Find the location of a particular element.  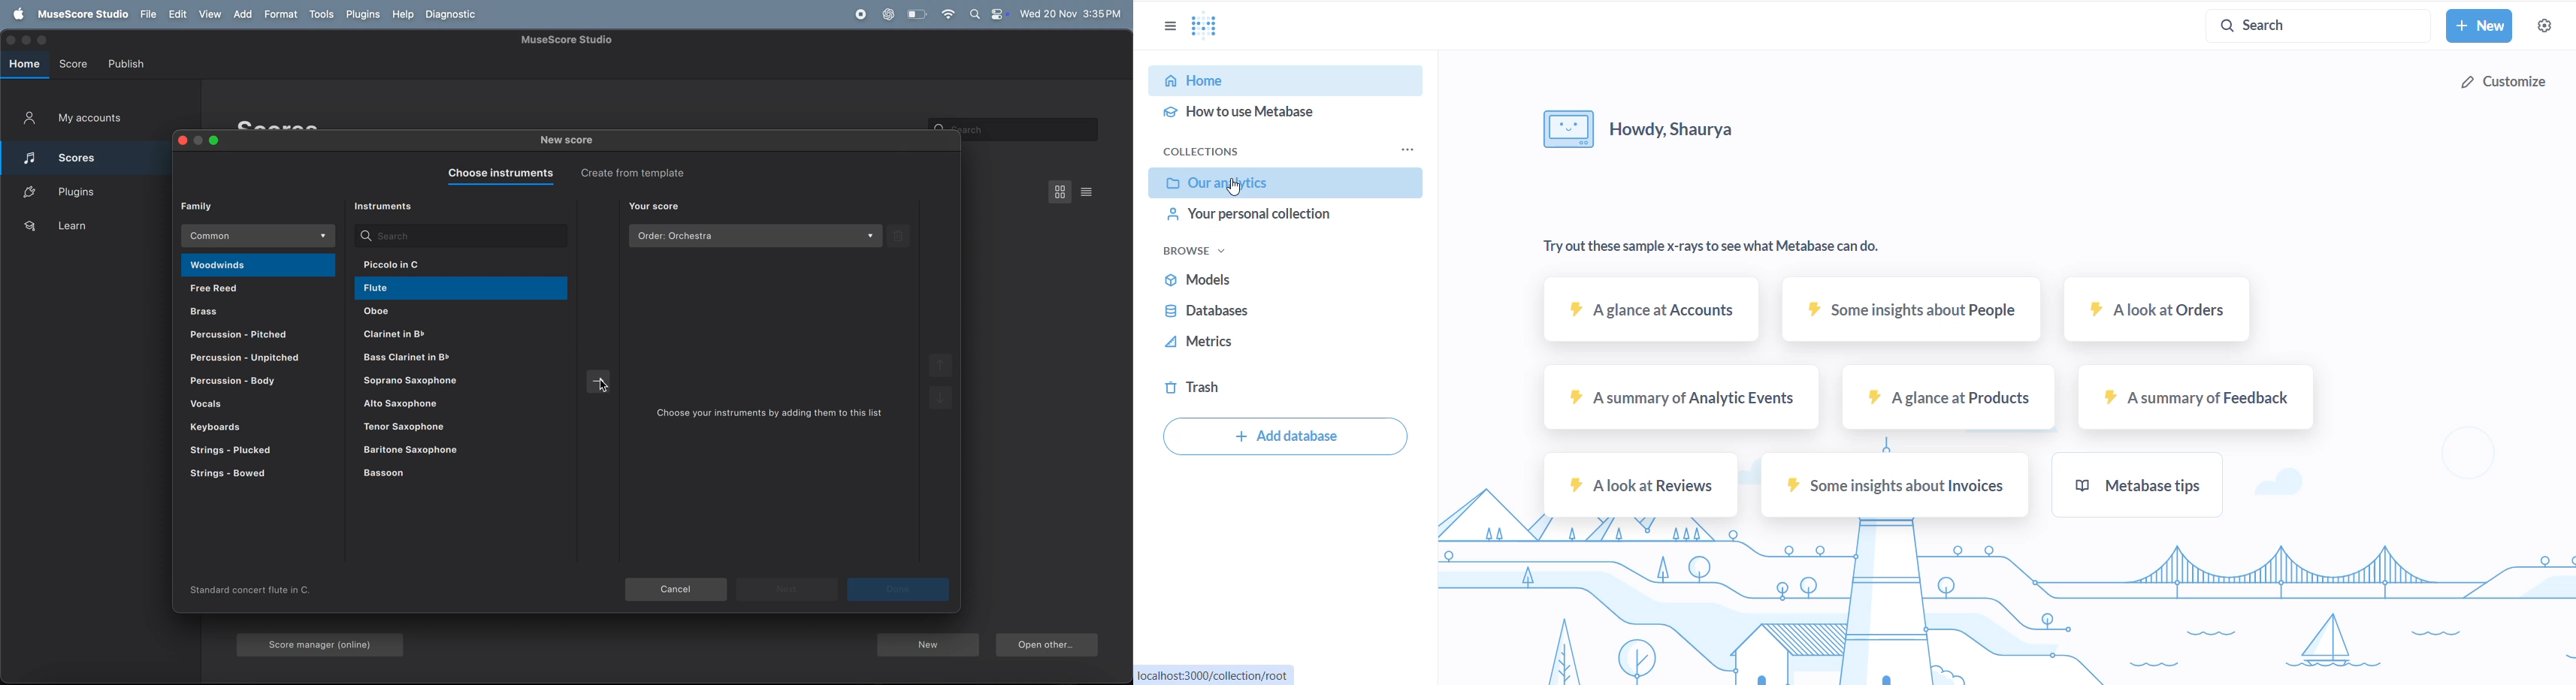

order orchestra is located at coordinates (756, 236).